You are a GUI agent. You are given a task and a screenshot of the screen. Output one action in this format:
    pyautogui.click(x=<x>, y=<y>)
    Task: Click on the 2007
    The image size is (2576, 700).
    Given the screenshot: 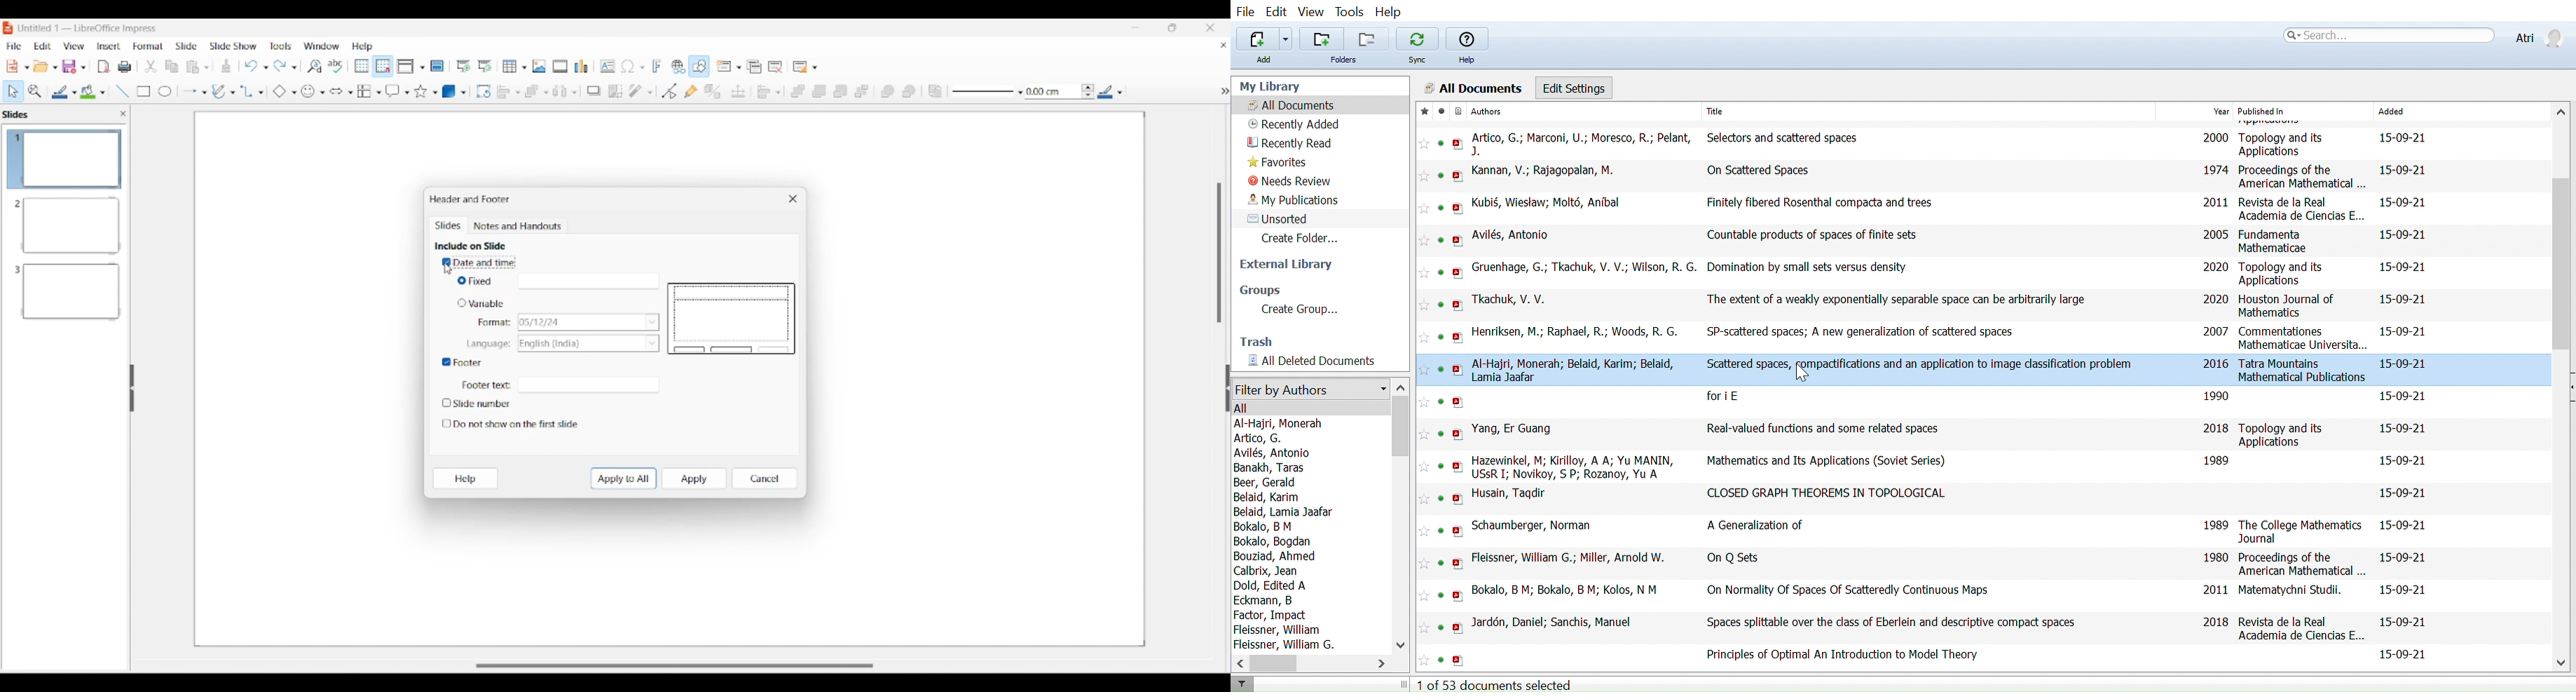 What is the action you would take?
    pyautogui.click(x=2218, y=332)
    